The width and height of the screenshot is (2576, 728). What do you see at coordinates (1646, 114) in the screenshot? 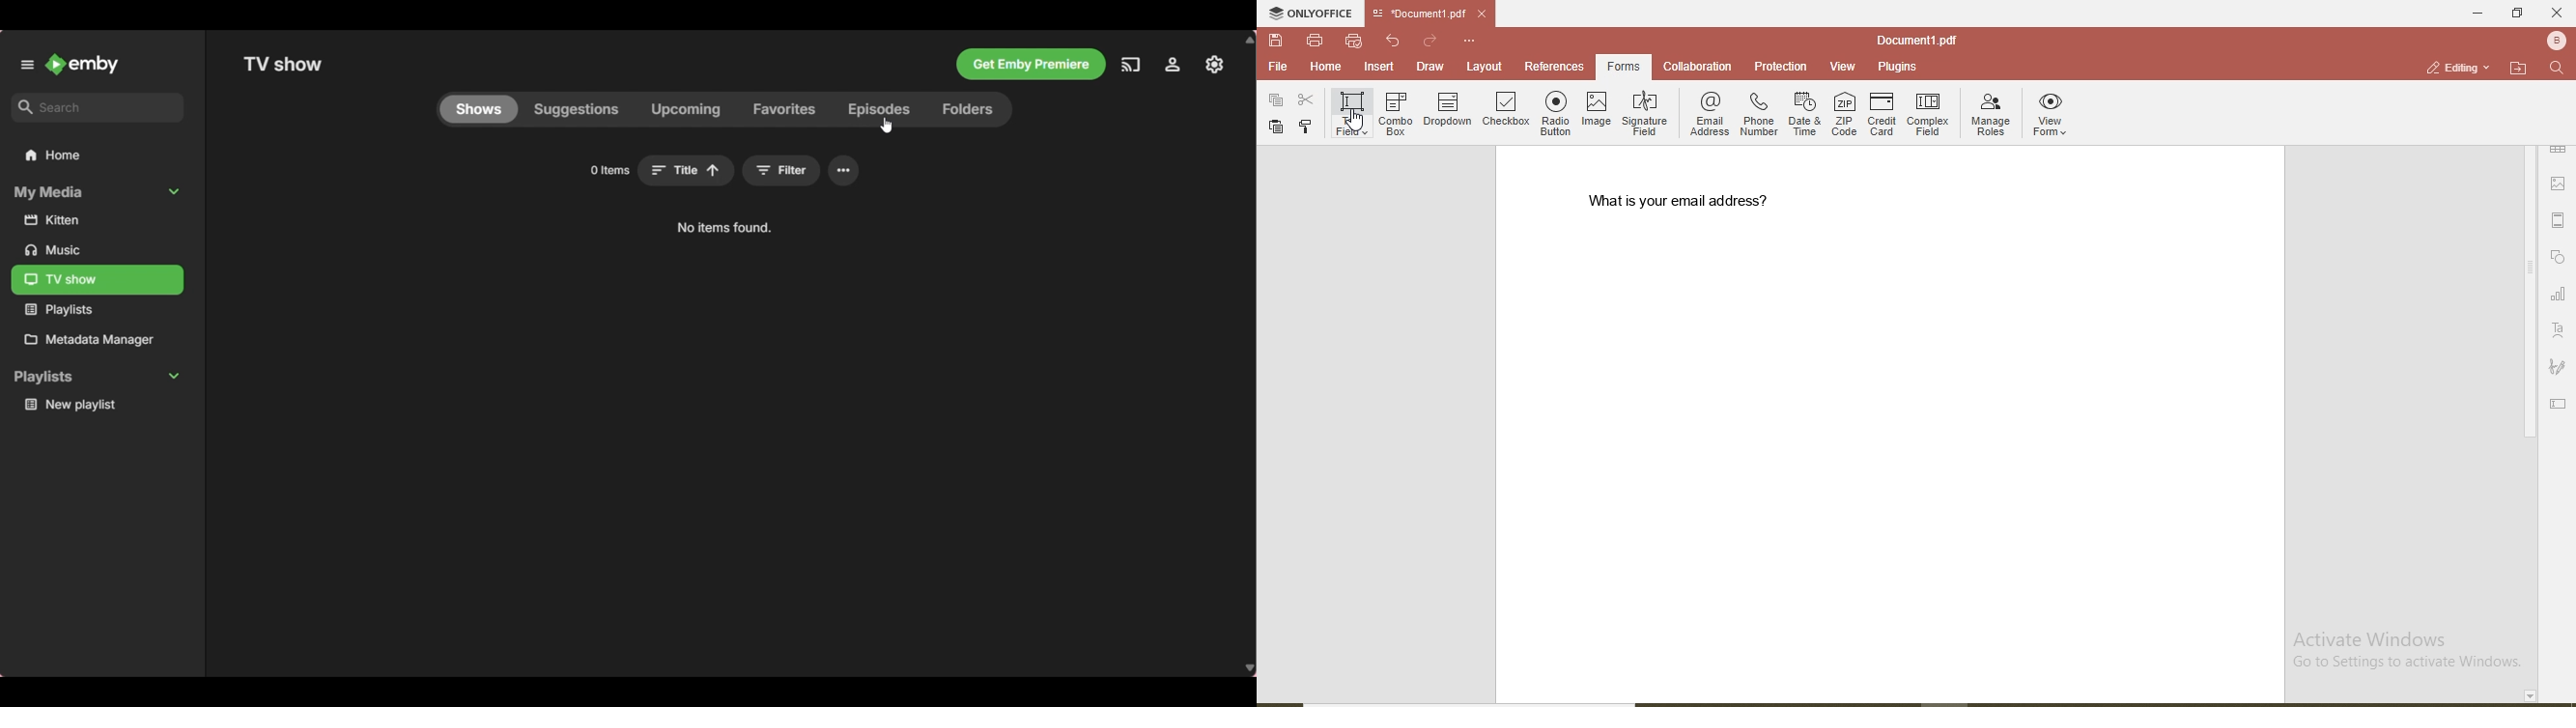
I see `signature field` at bounding box center [1646, 114].